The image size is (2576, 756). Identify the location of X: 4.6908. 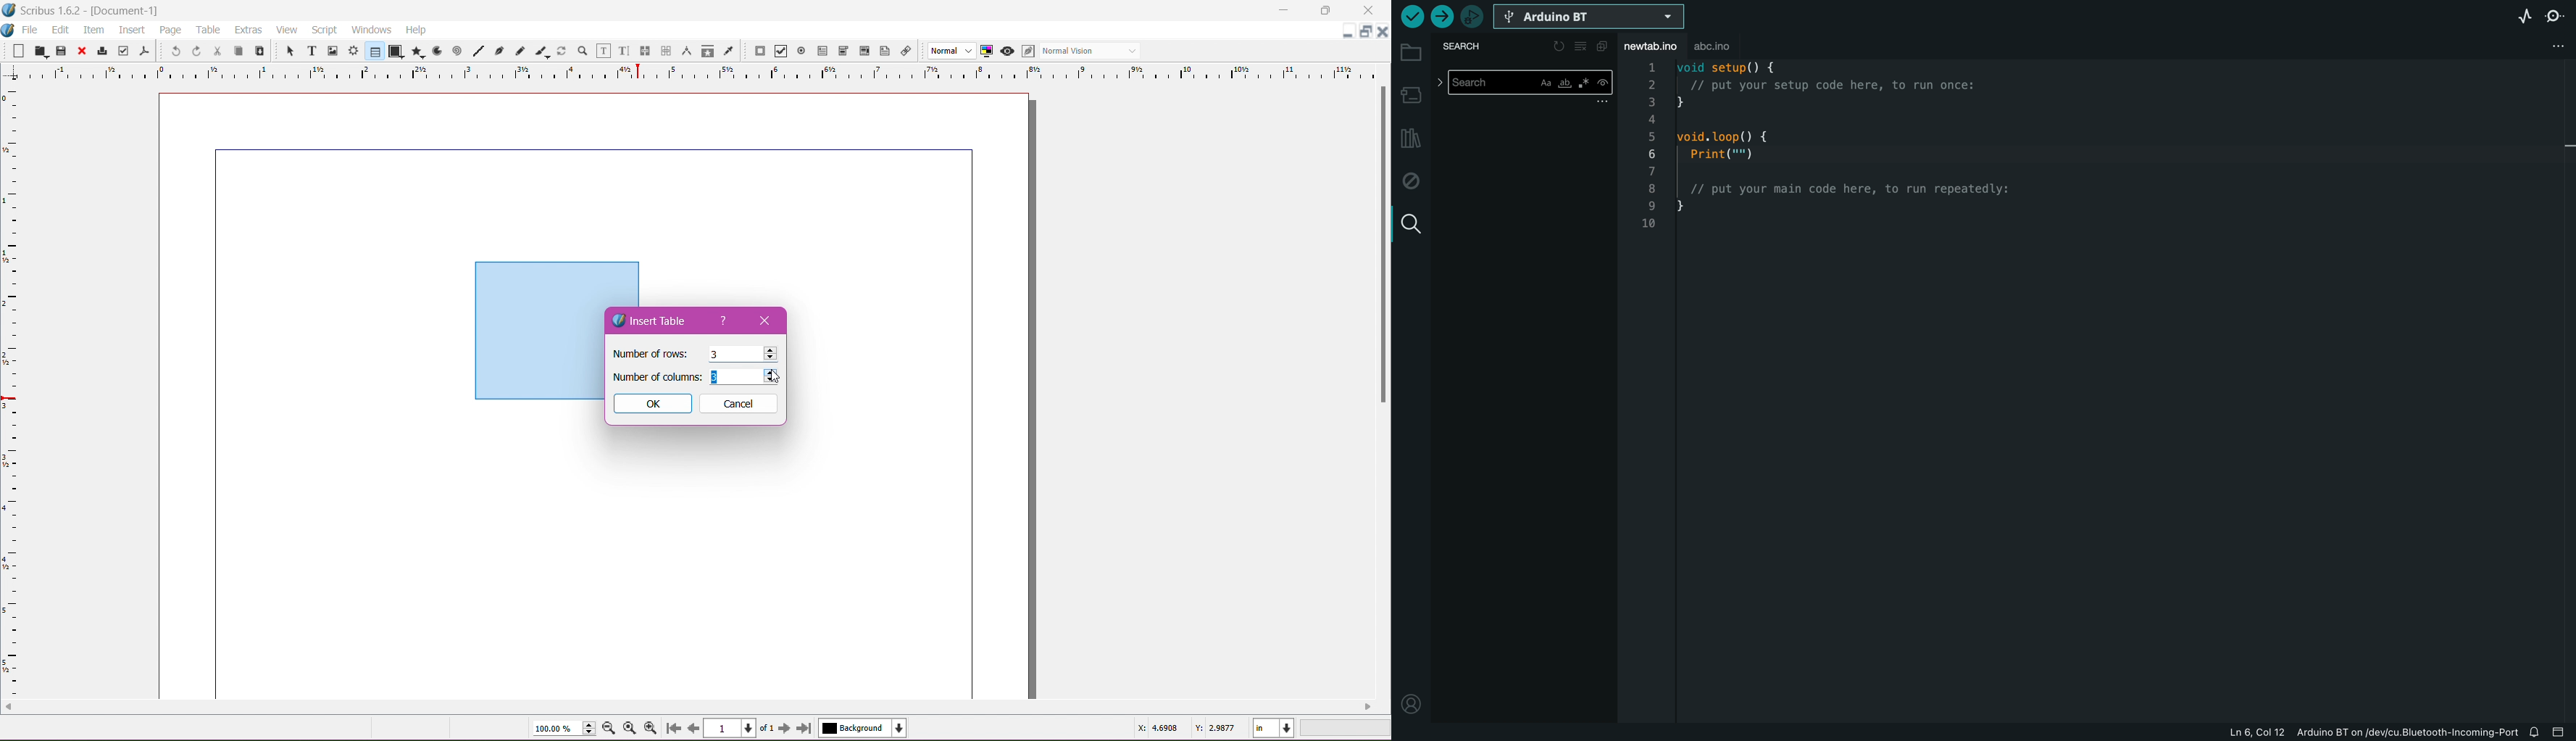
(1158, 728).